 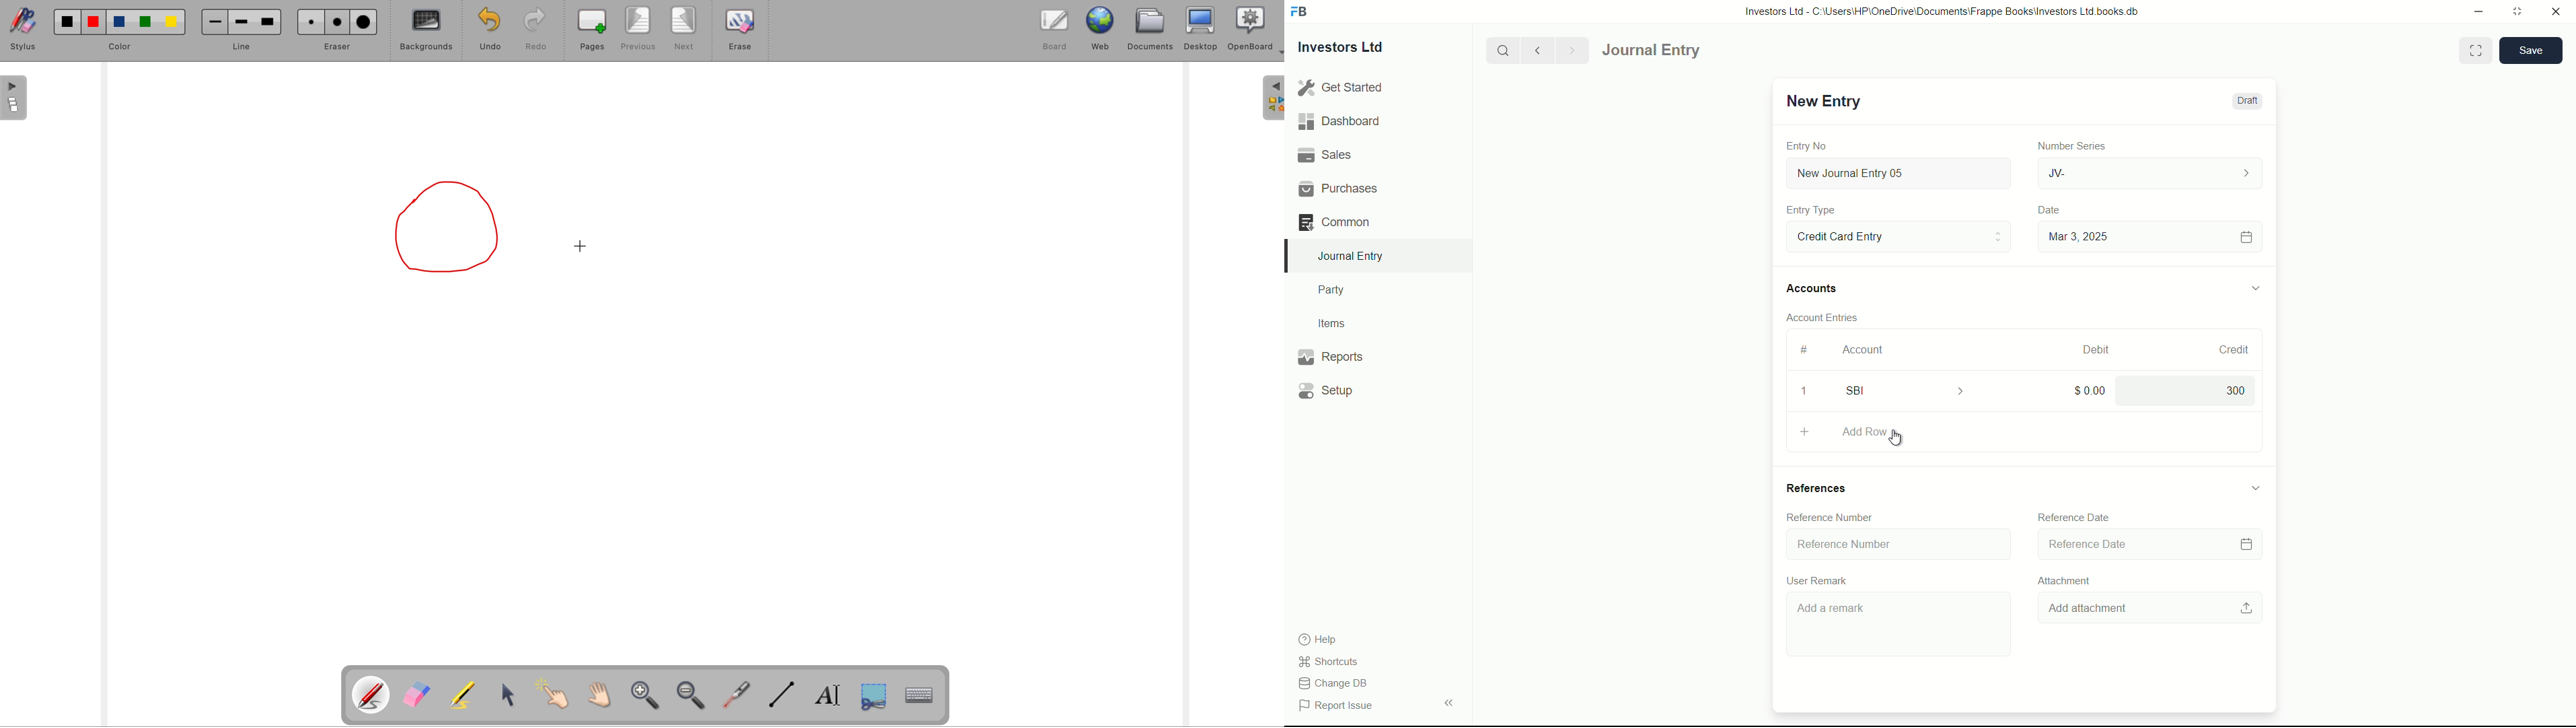 I want to click on zoom out, so click(x=694, y=697).